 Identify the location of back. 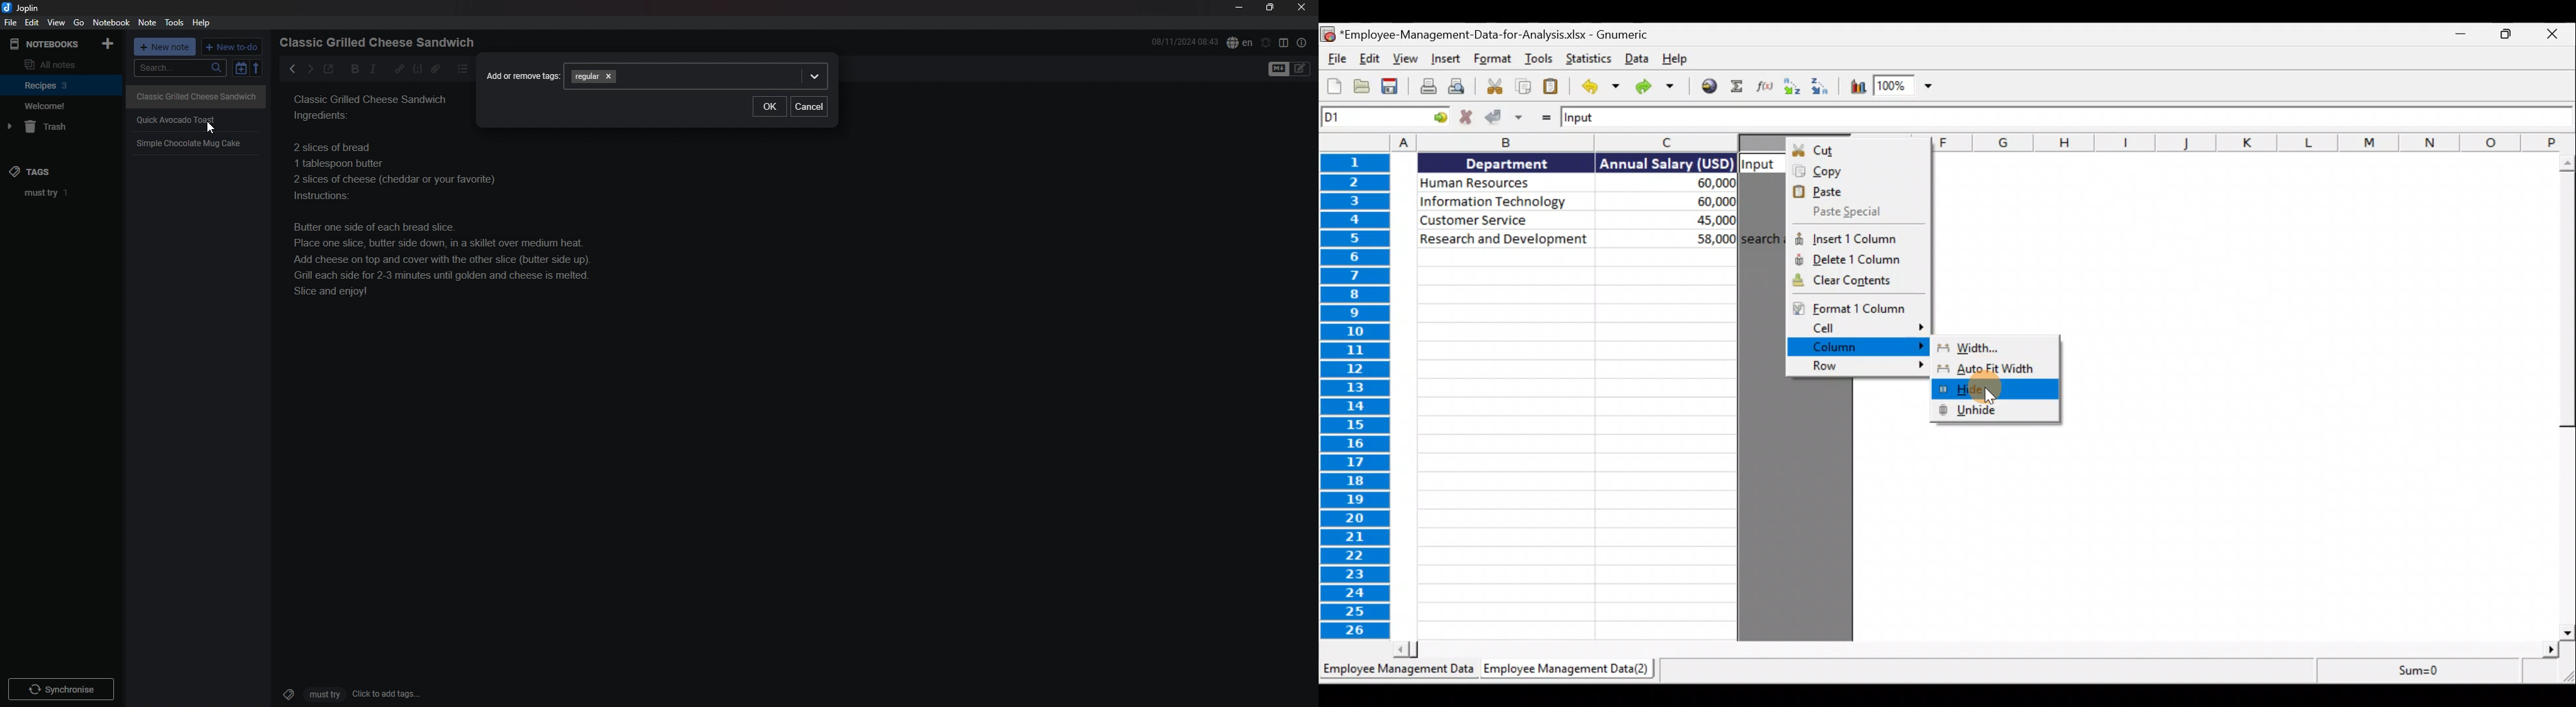
(289, 68).